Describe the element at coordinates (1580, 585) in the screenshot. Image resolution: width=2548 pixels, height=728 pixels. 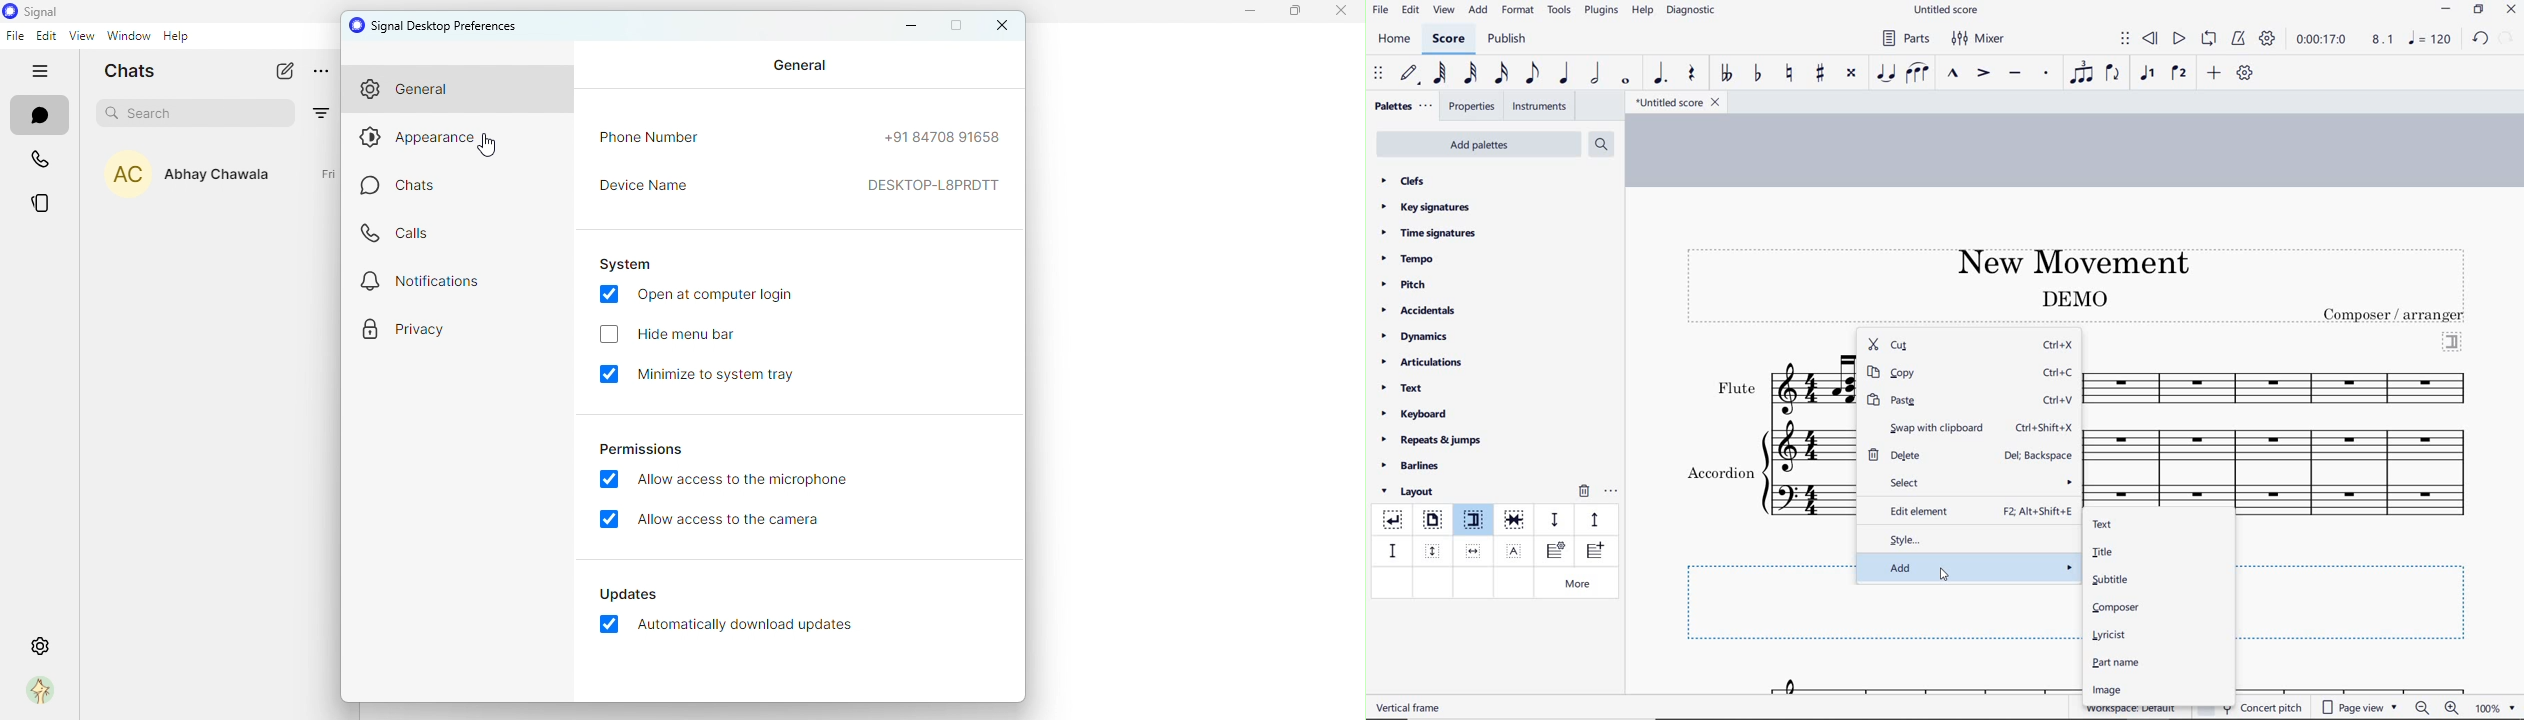
I see `more` at that location.